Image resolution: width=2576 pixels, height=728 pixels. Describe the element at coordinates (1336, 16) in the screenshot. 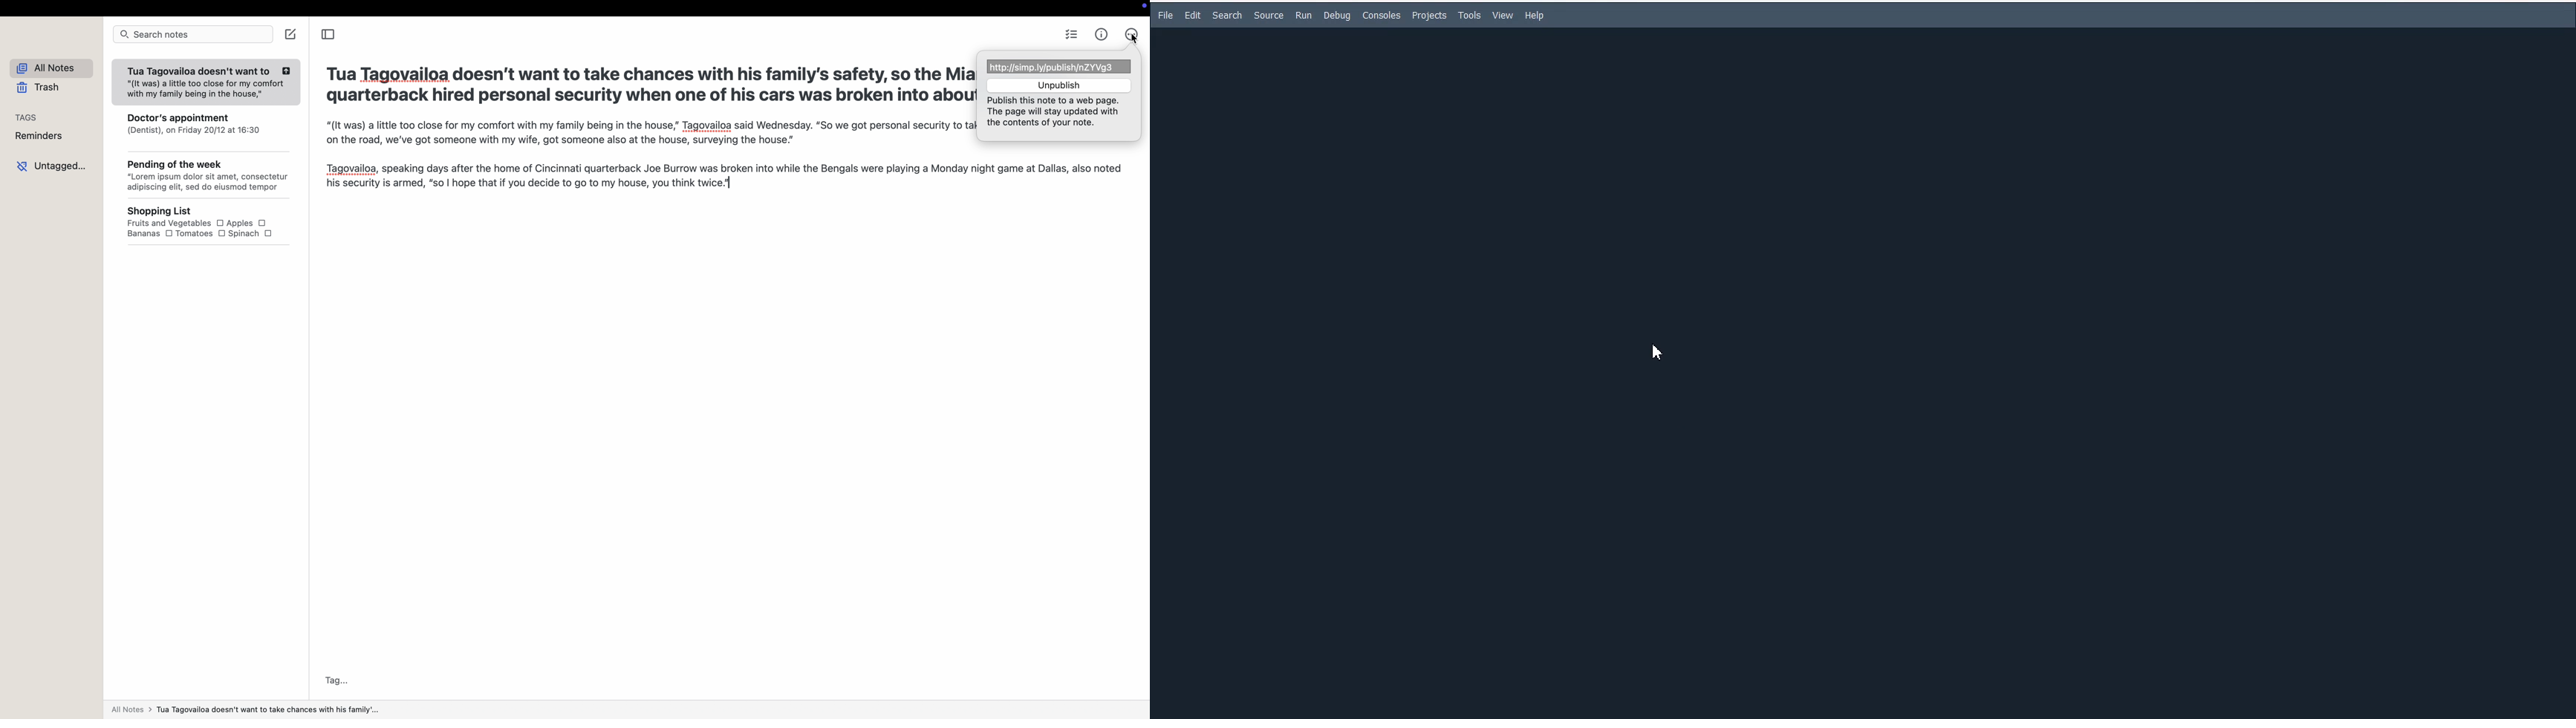

I see `Debug` at that location.